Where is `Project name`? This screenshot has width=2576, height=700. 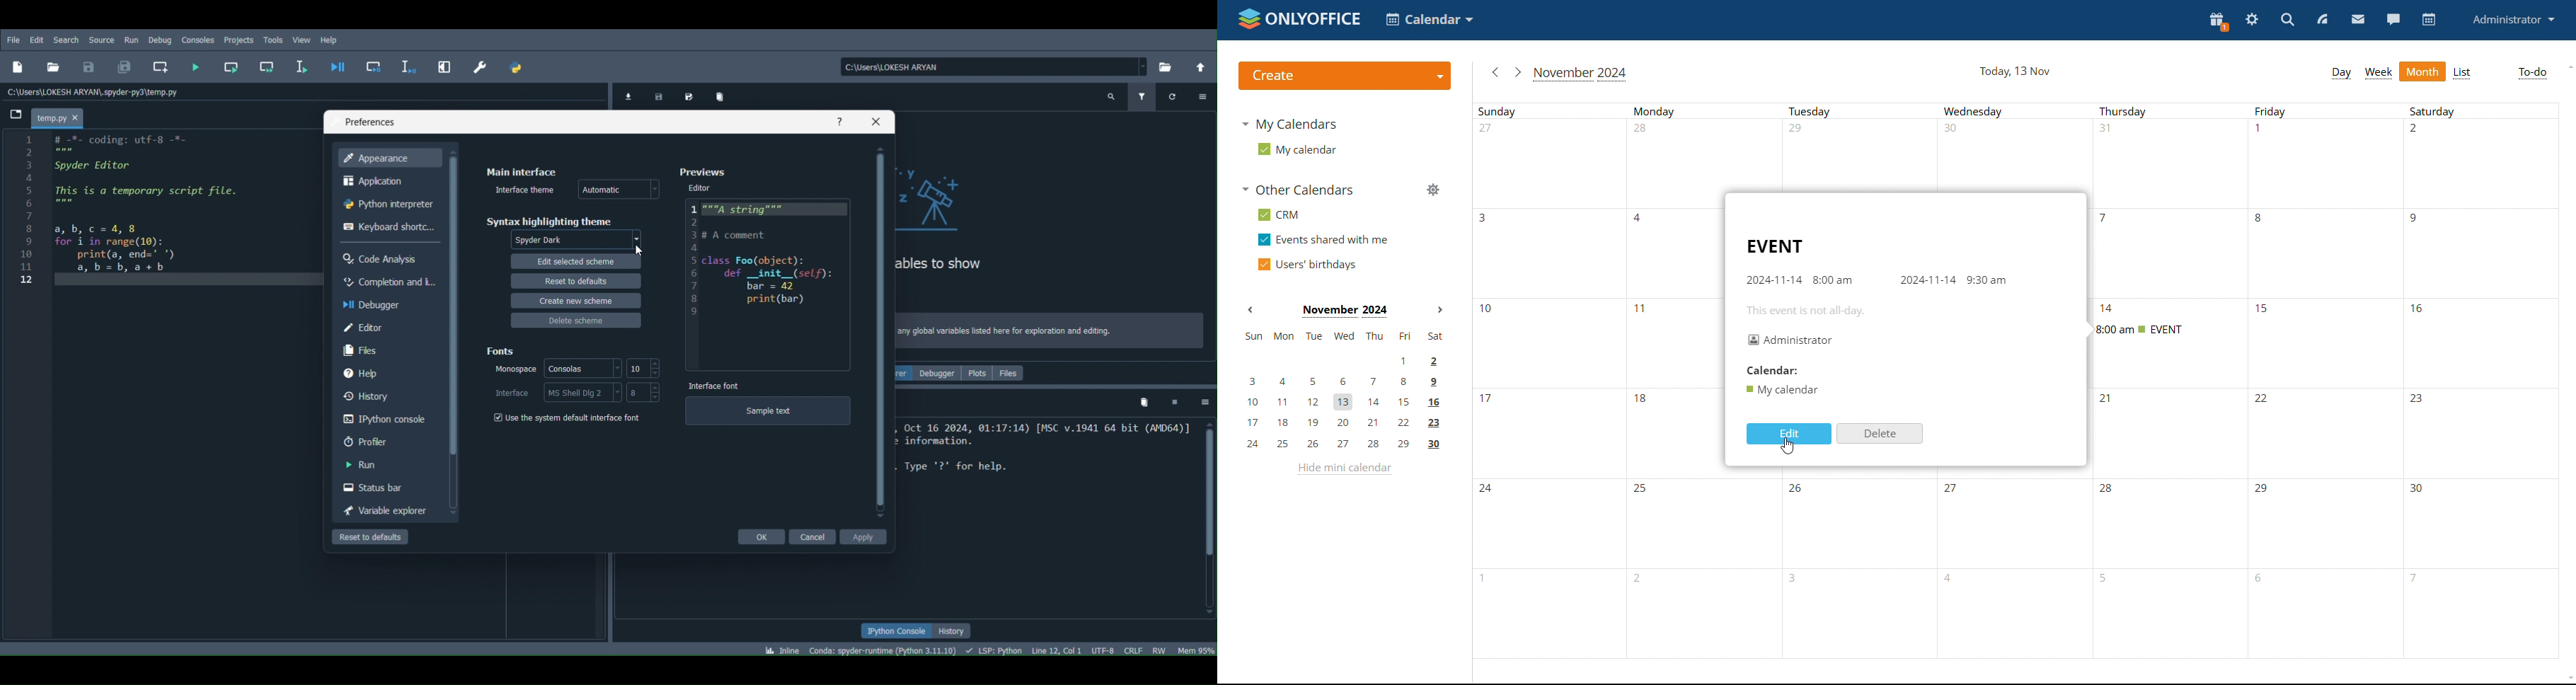 Project name is located at coordinates (63, 117).